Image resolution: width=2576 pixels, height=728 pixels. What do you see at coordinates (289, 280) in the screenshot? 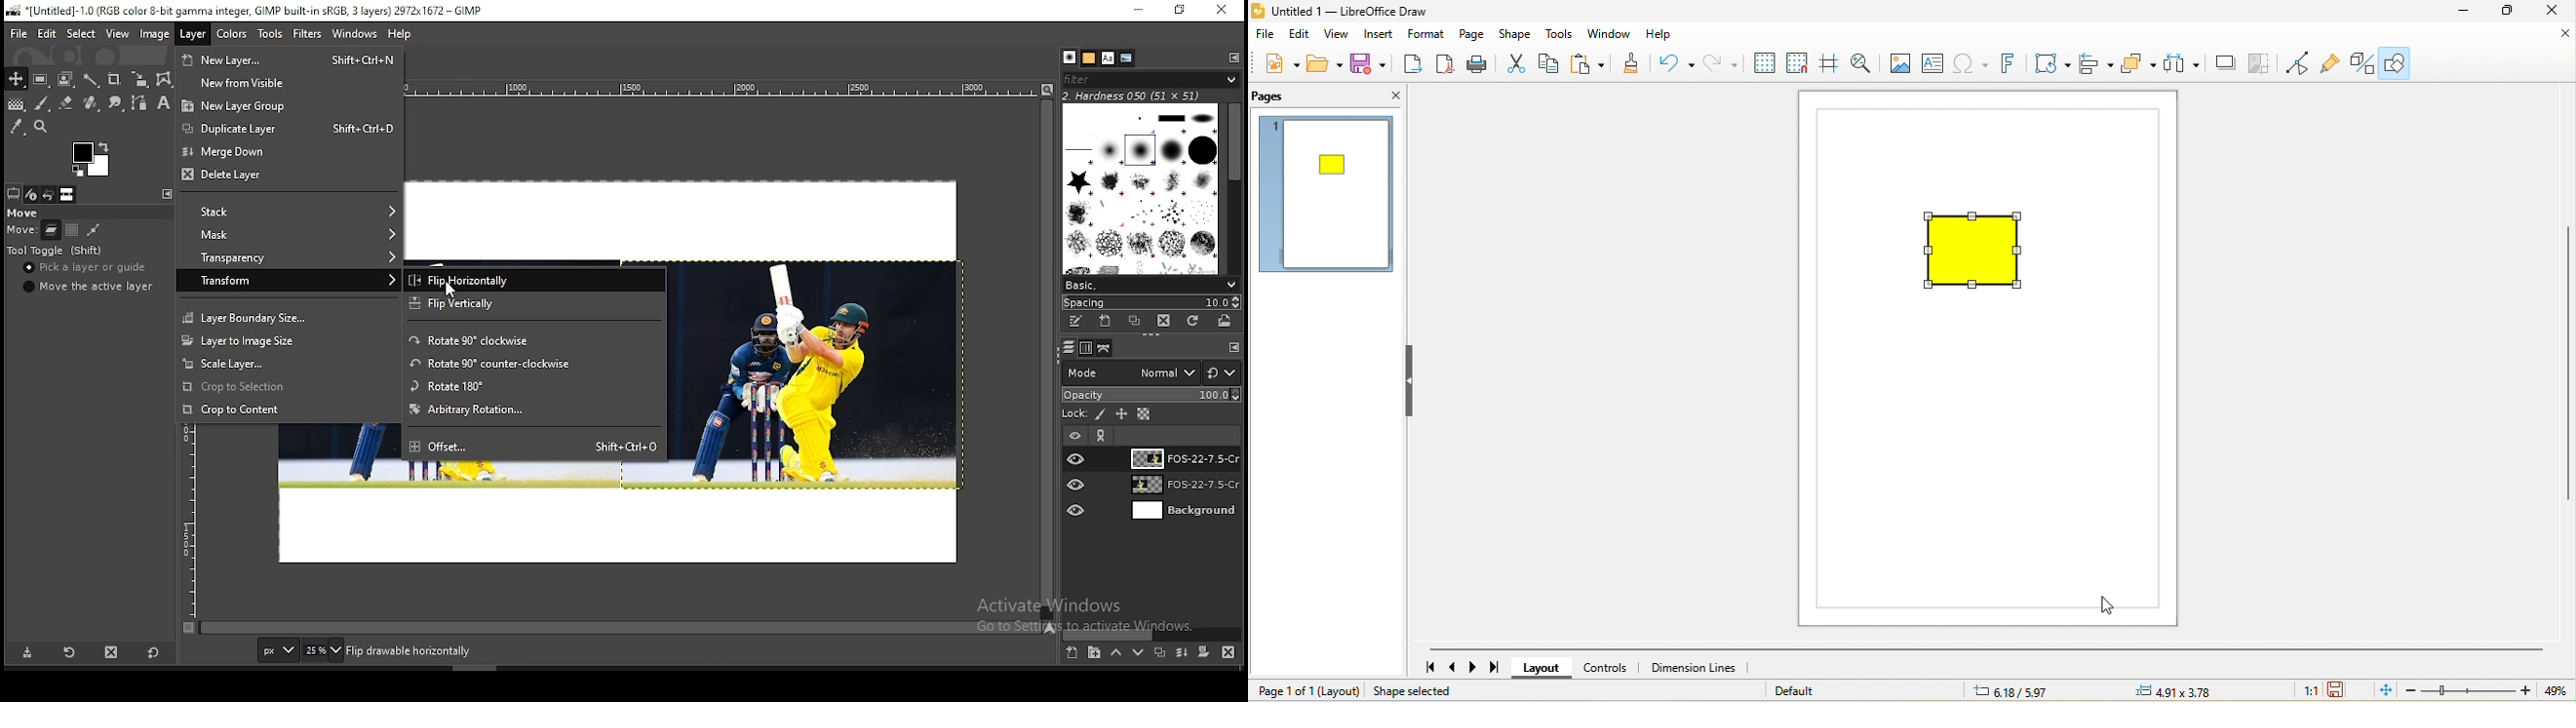
I see `transform` at bounding box center [289, 280].